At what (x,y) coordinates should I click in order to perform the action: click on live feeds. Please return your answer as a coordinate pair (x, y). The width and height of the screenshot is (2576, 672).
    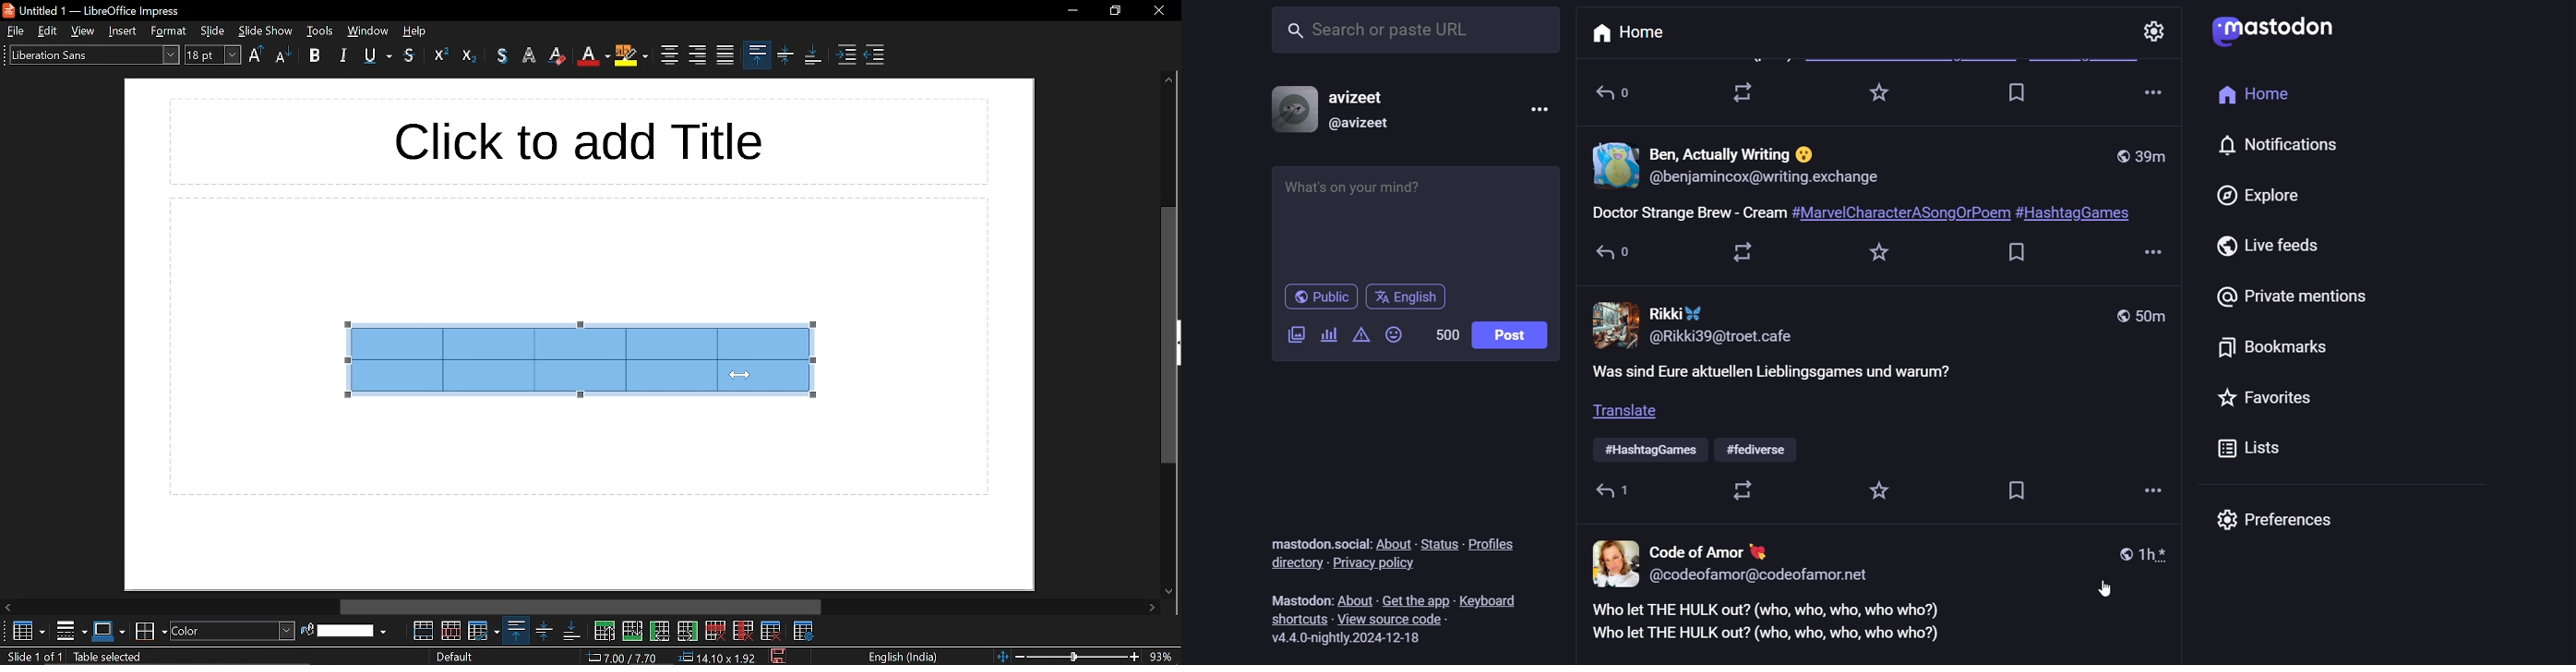
    Looking at the image, I should click on (2267, 246).